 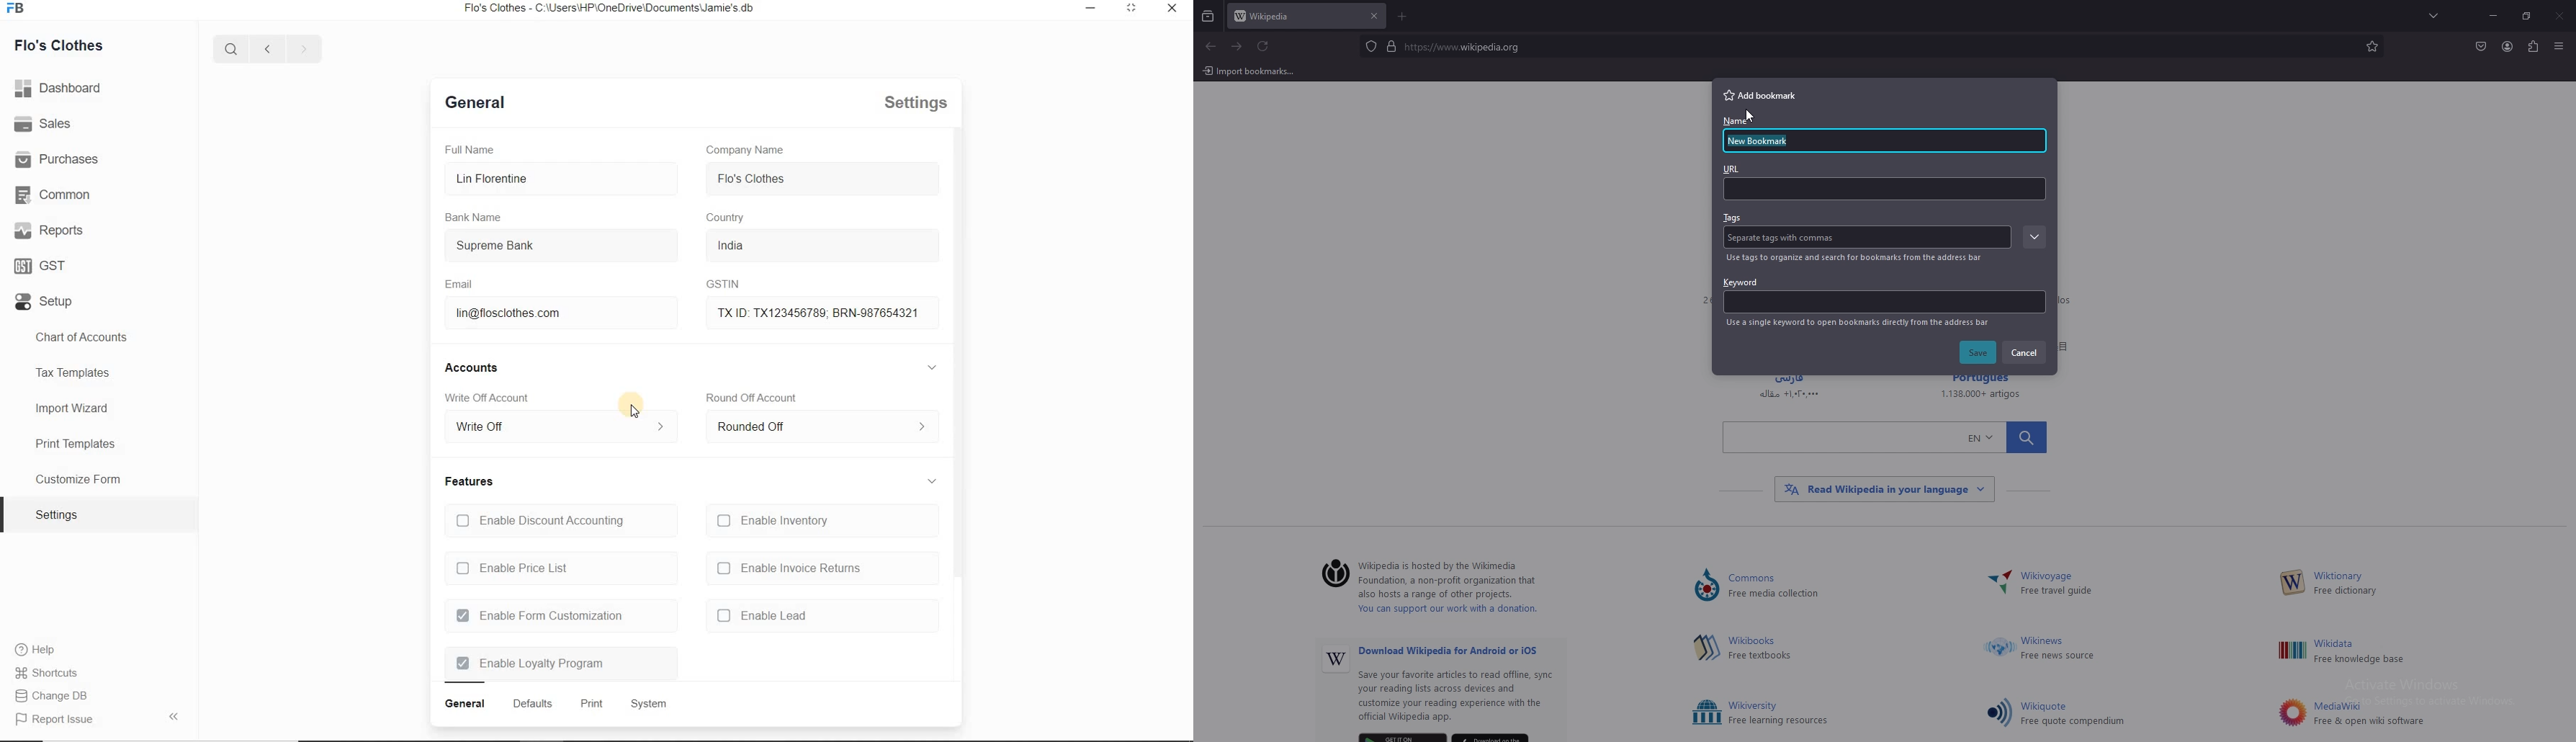 I want to click on Cursor, so click(x=635, y=409).